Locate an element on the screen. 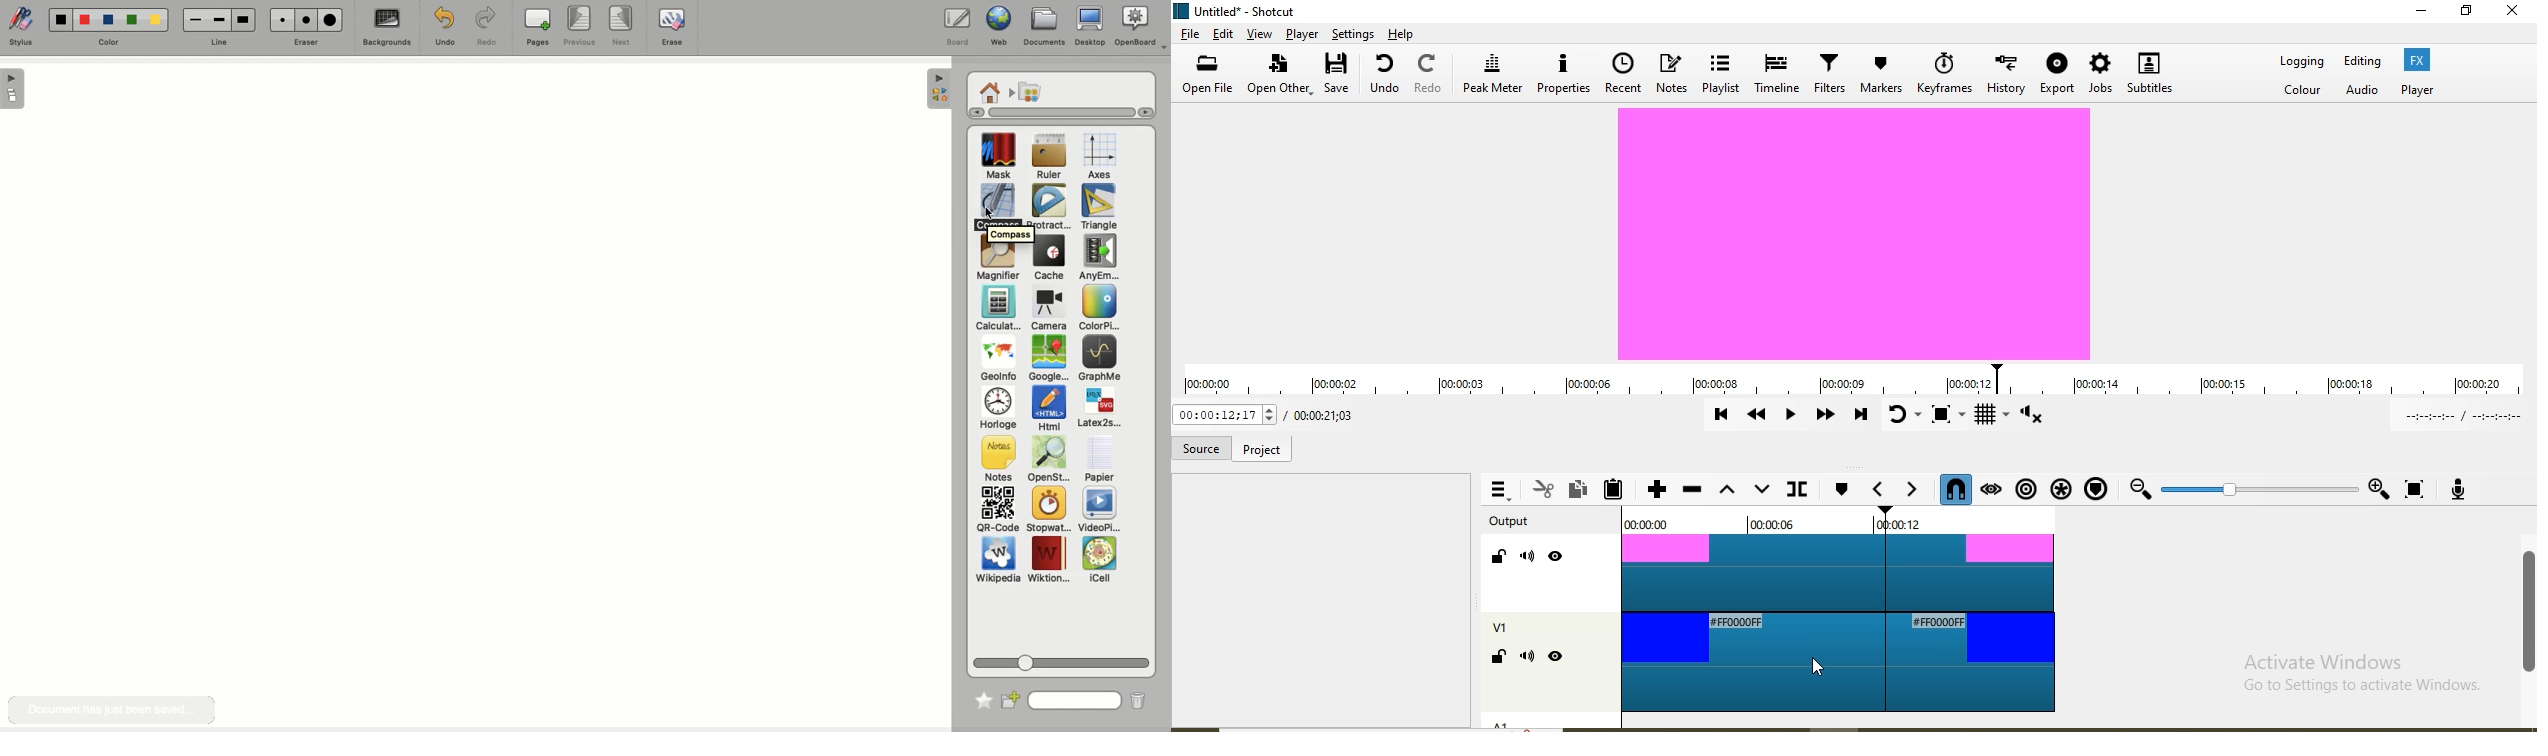 The width and height of the screenshot is (2548, 756). Stylus is located at coordinates (24, 28).